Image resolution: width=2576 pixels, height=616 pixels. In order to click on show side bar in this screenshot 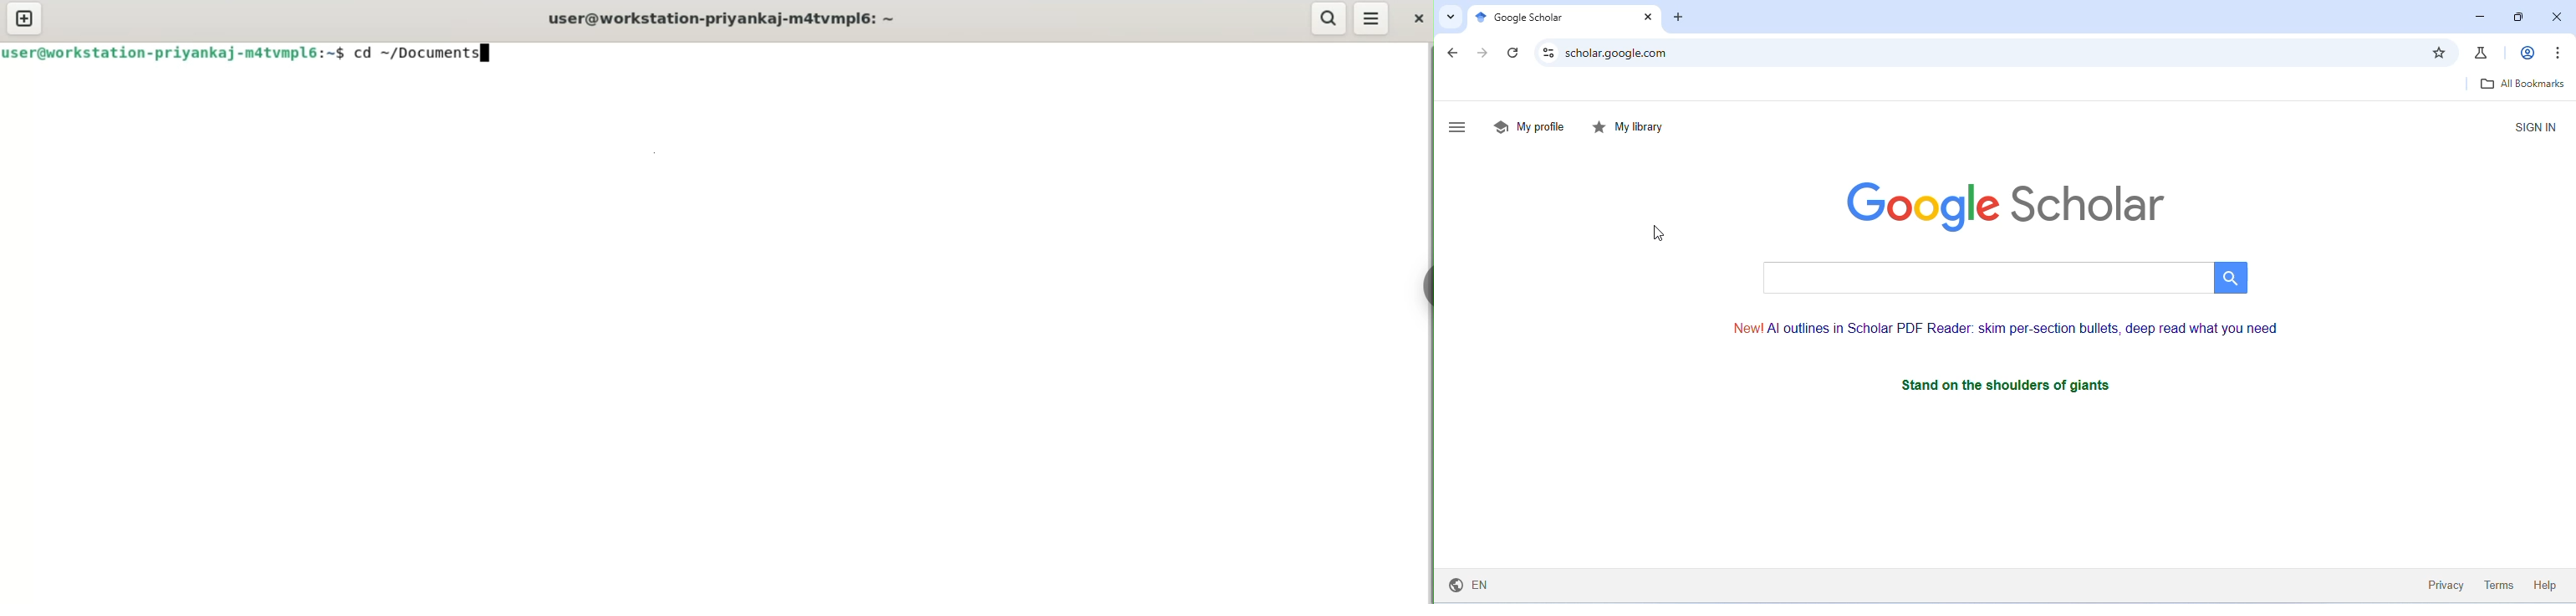, I will do `click(1459, 129)`.